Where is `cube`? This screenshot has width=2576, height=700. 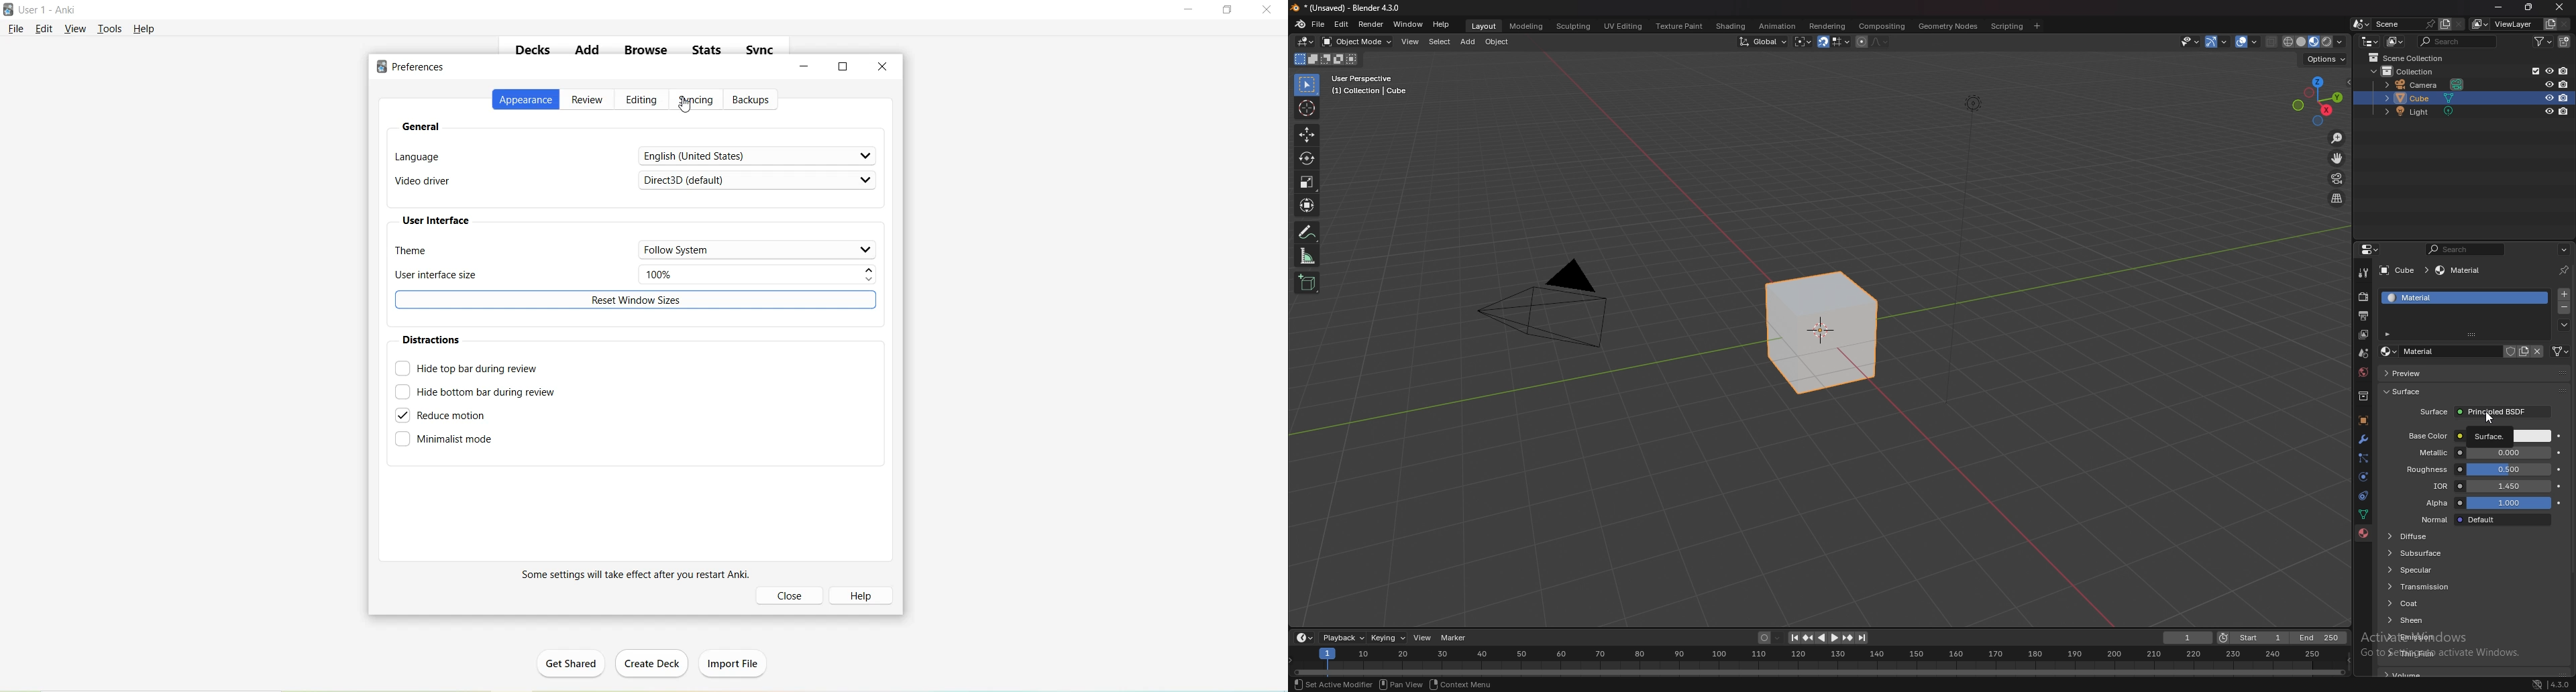
cube is located at coordinates (1822, 334).